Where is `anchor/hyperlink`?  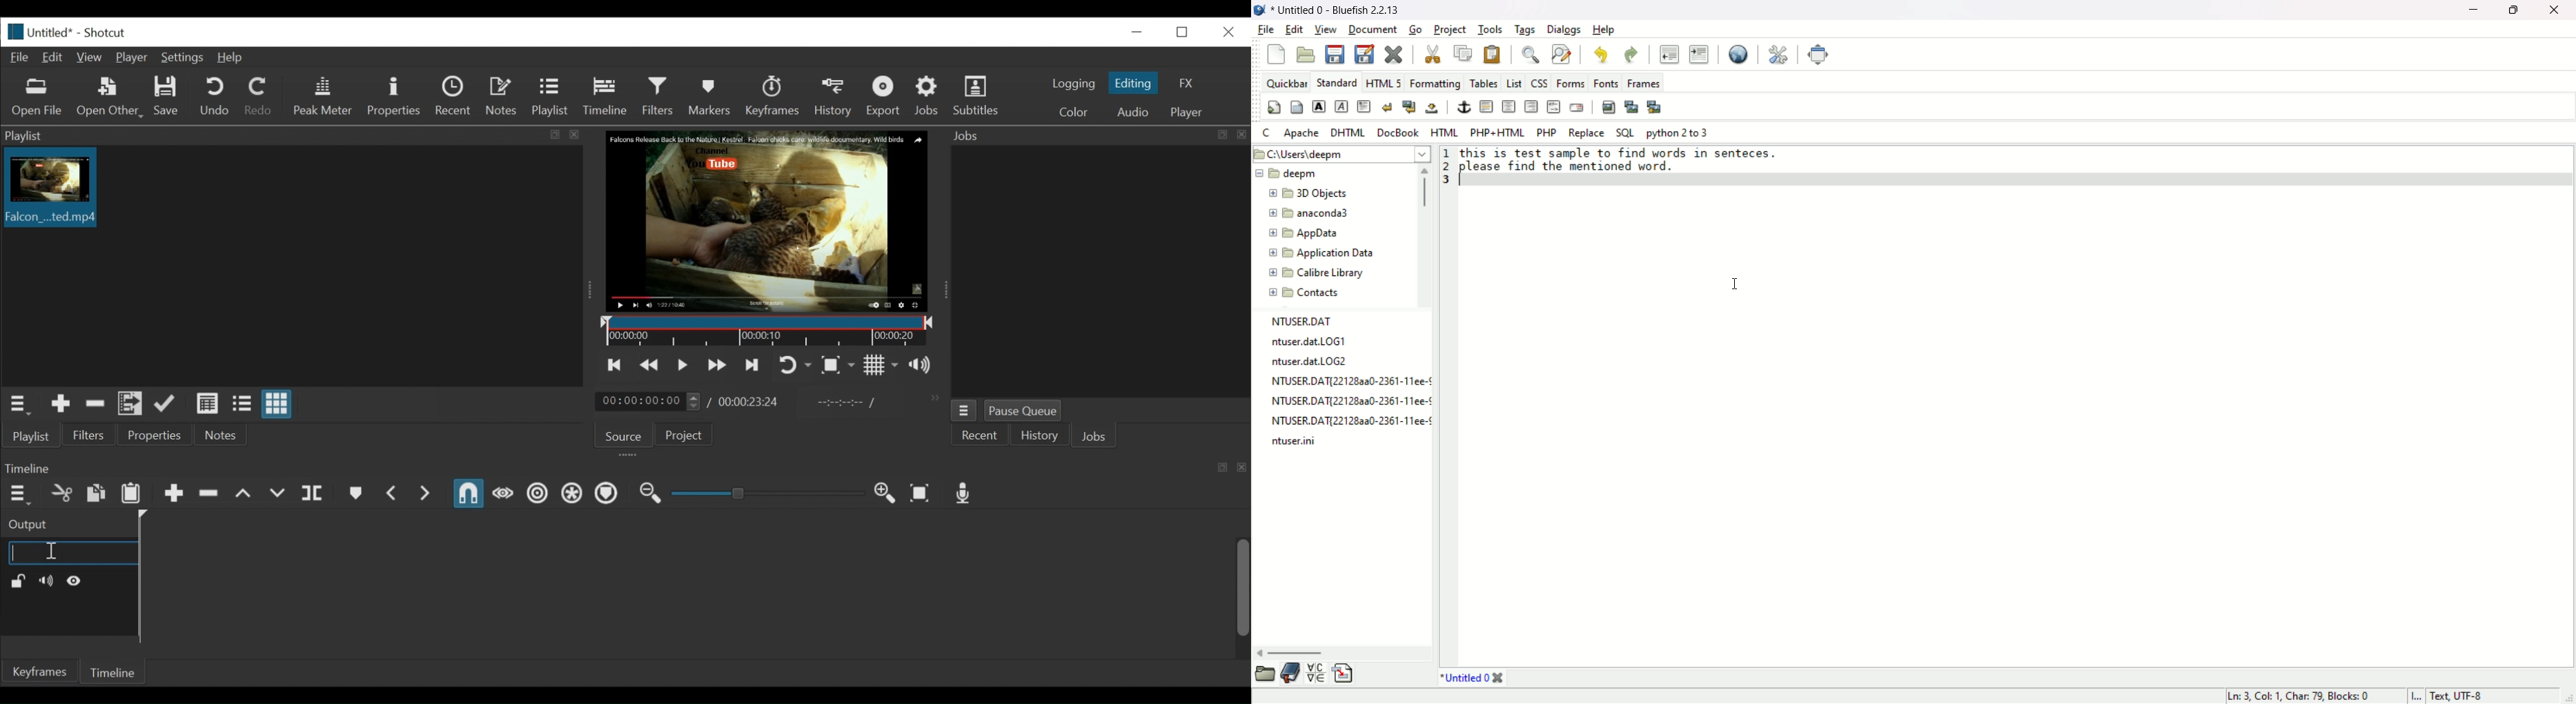 anchor/hyperlink is located at coordinates (1464, 107).